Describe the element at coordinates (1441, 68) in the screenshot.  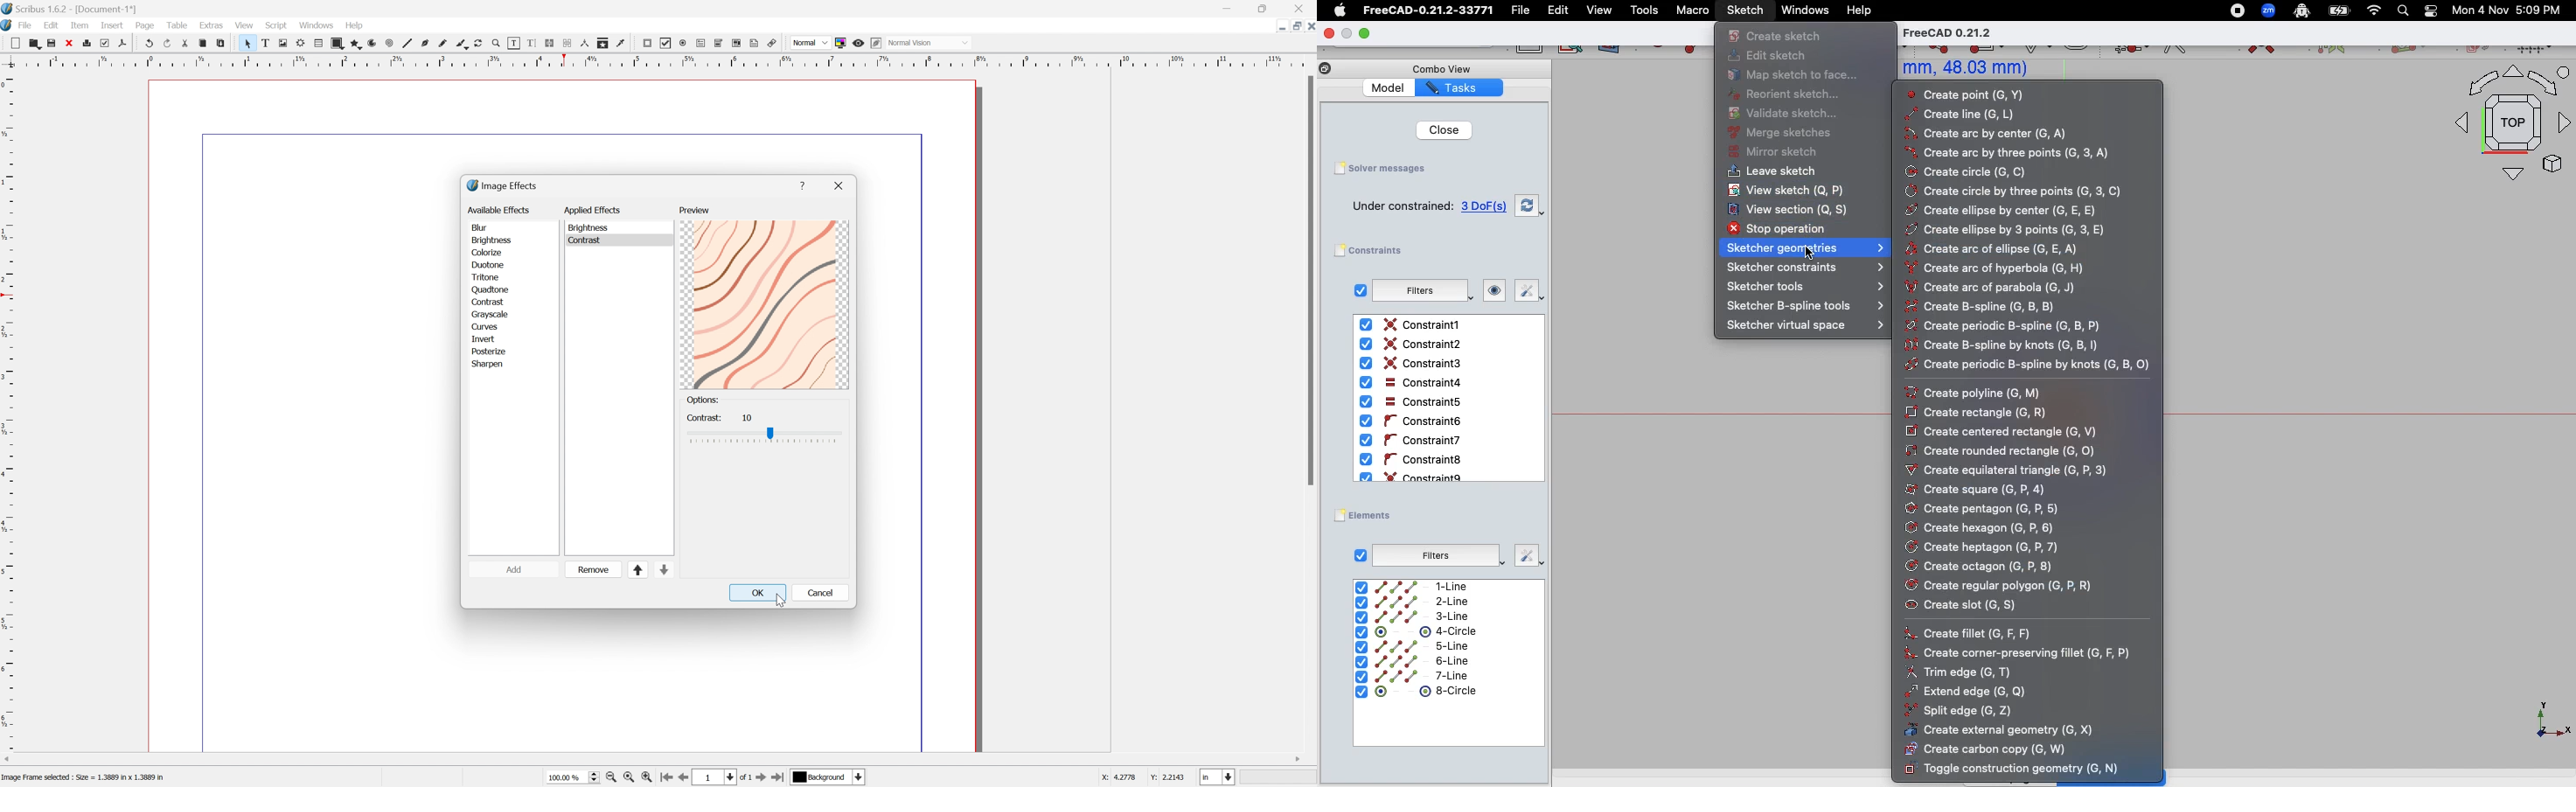
I see `Combo View` at that location.